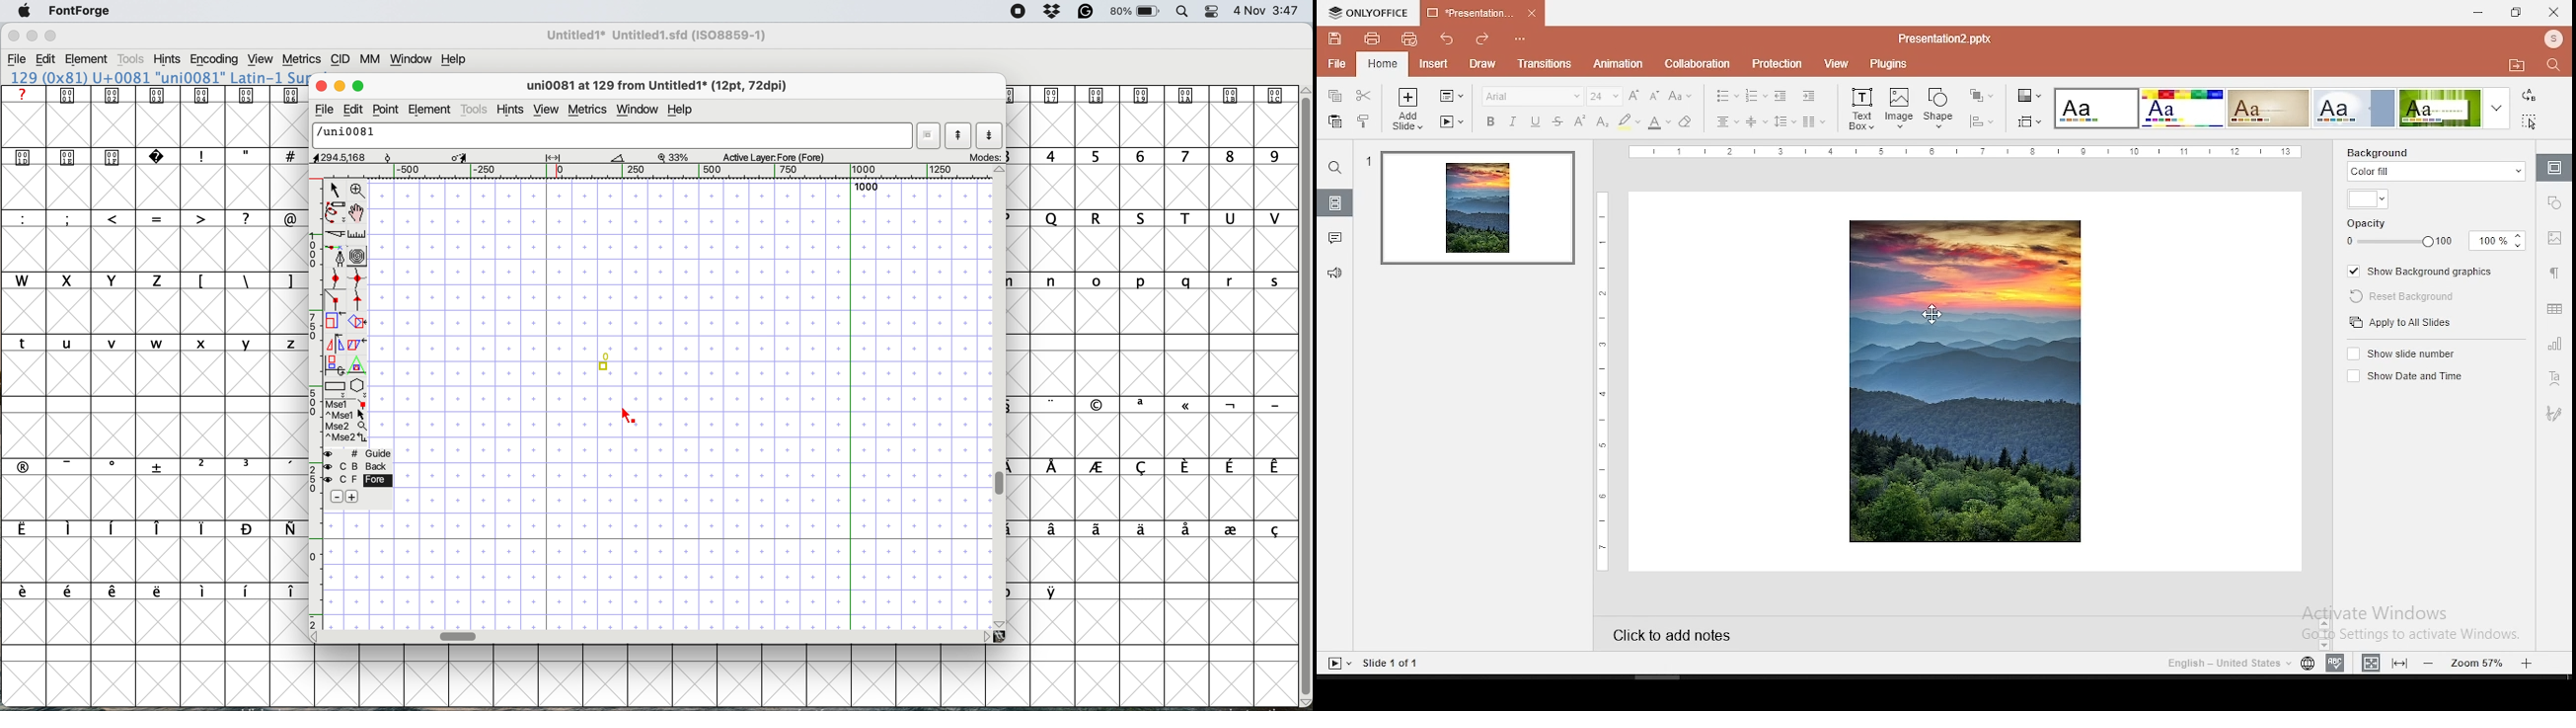  What do you see at coordinates (1728, 122) in the screenshot?
I see `horizontal align` at bounding box center [1728, 122].